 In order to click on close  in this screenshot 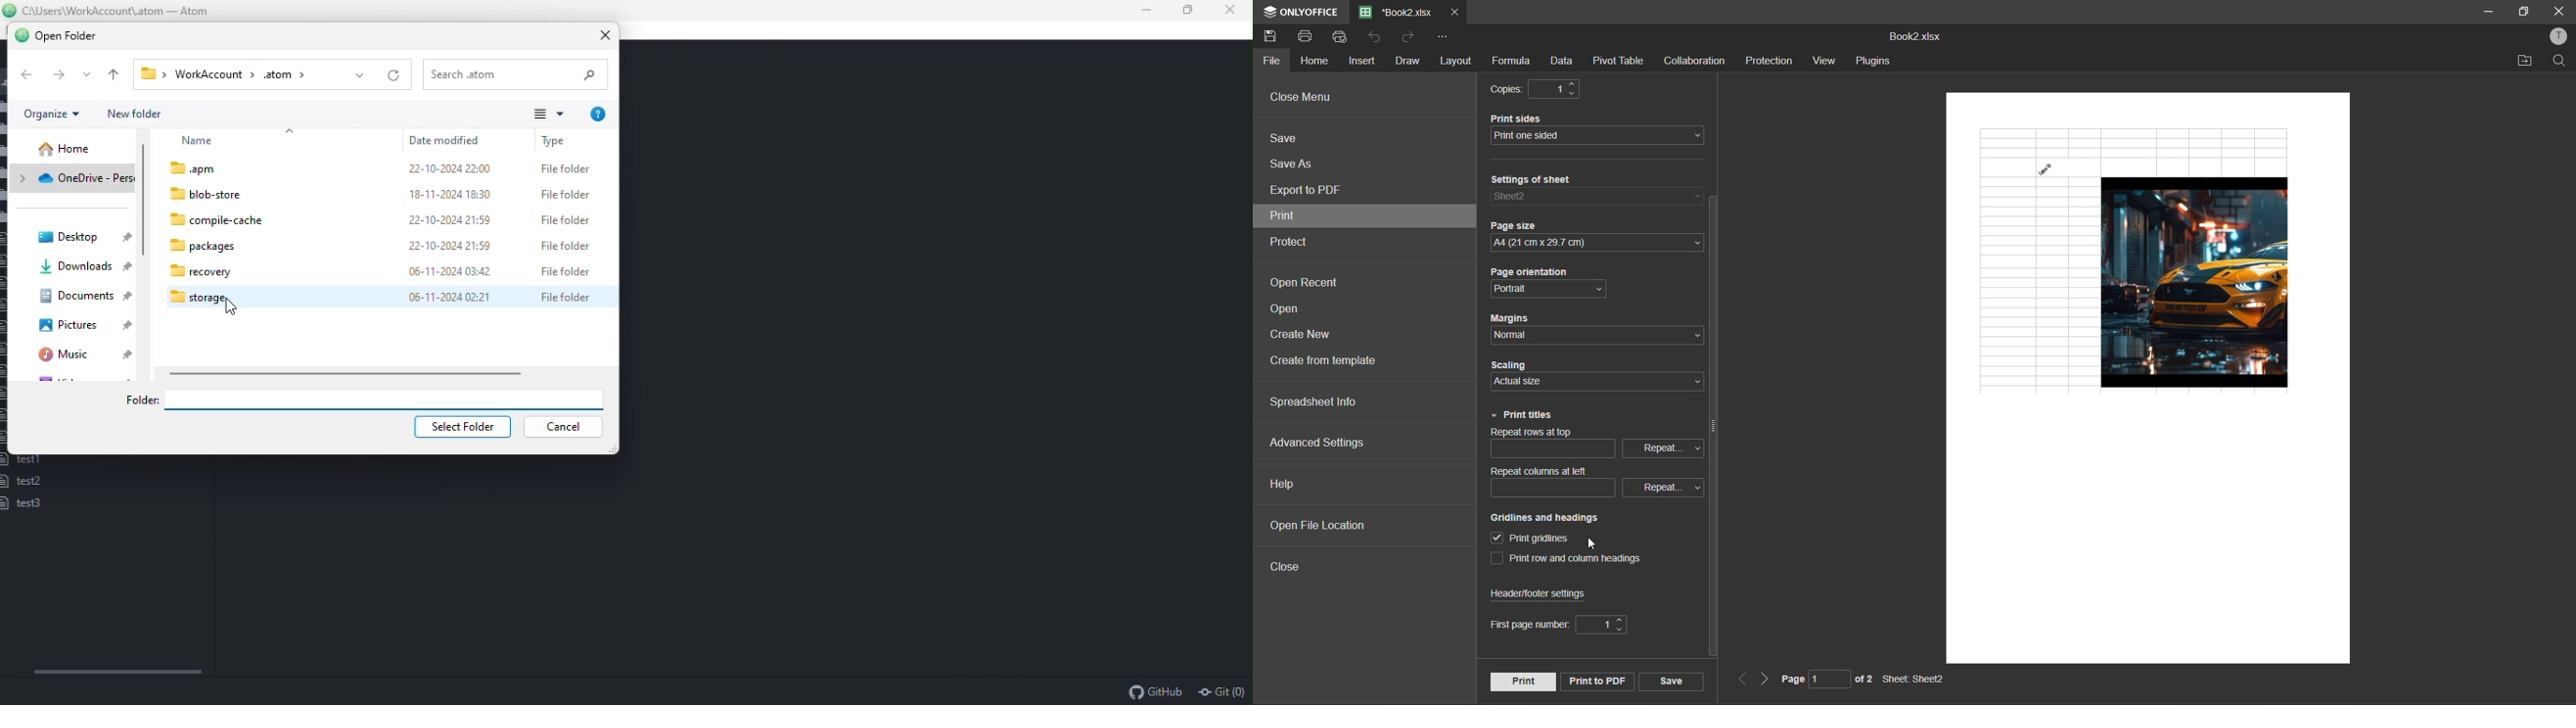, I will do `click(2561, 12)`.